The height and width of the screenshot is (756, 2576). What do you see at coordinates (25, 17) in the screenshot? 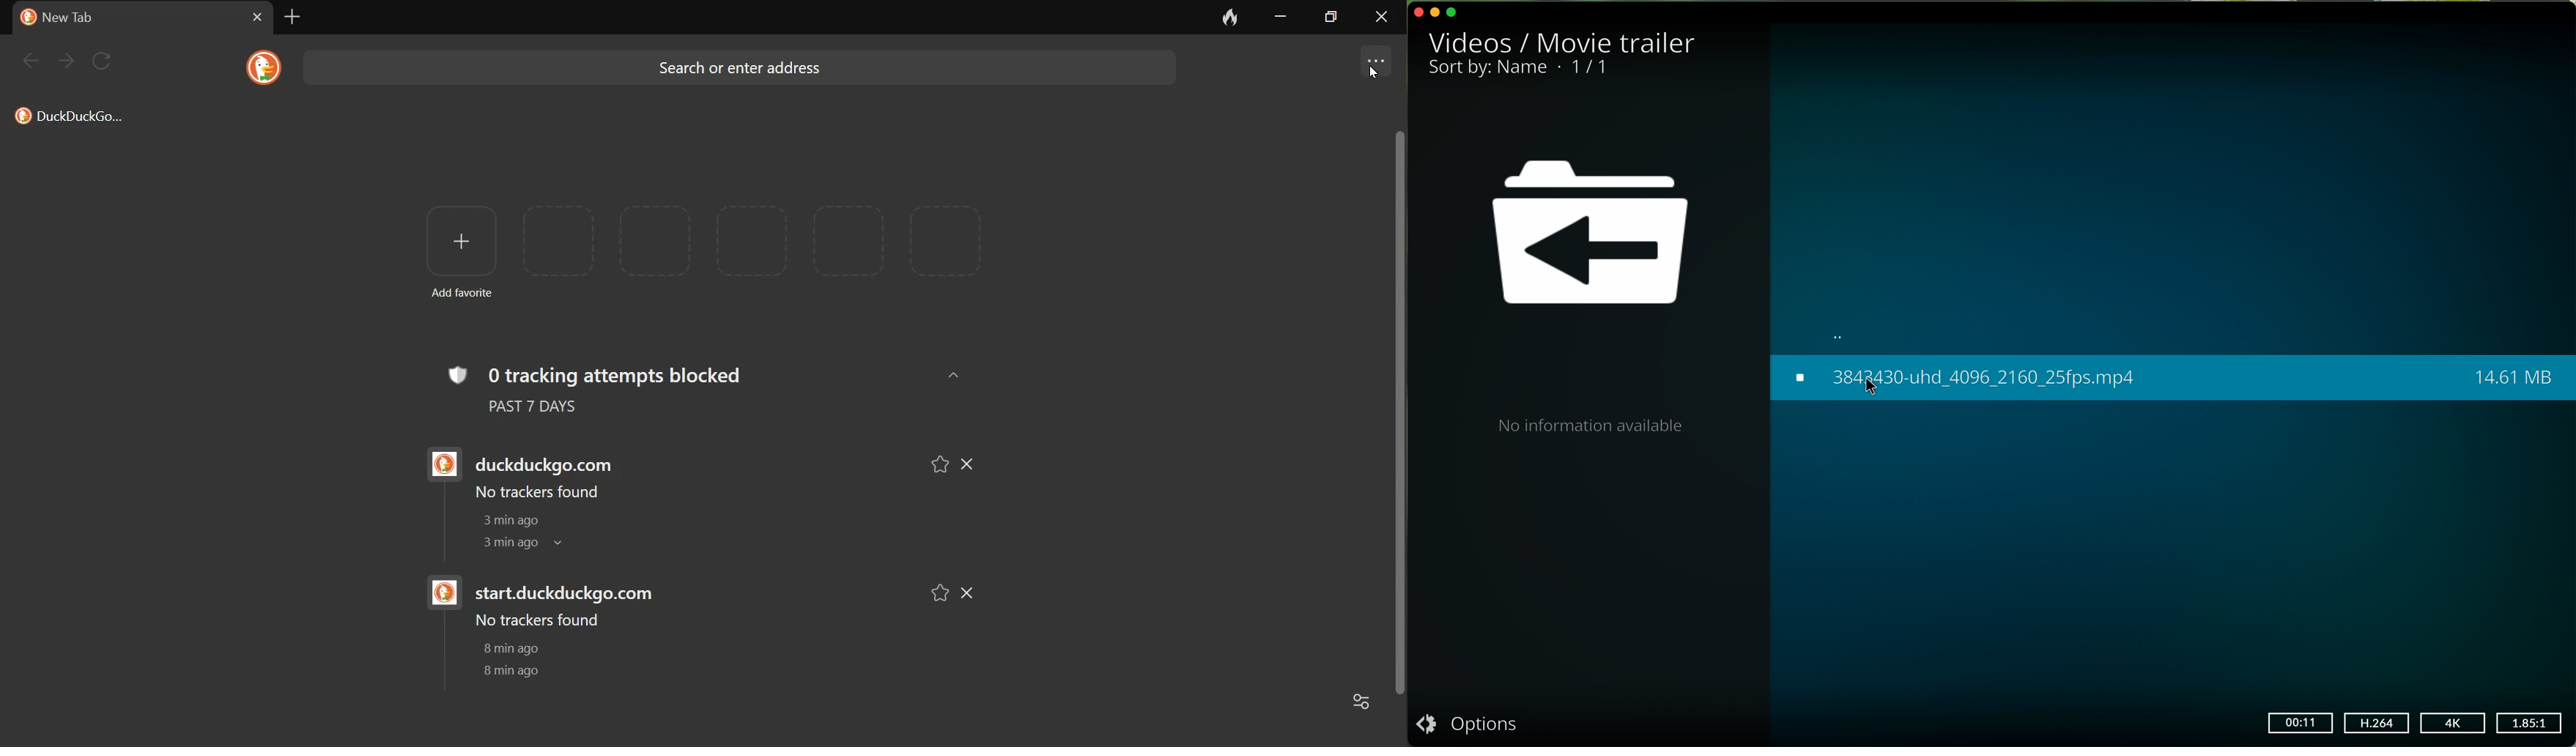
I see `duckduck go` at bounding box center [25, 17].